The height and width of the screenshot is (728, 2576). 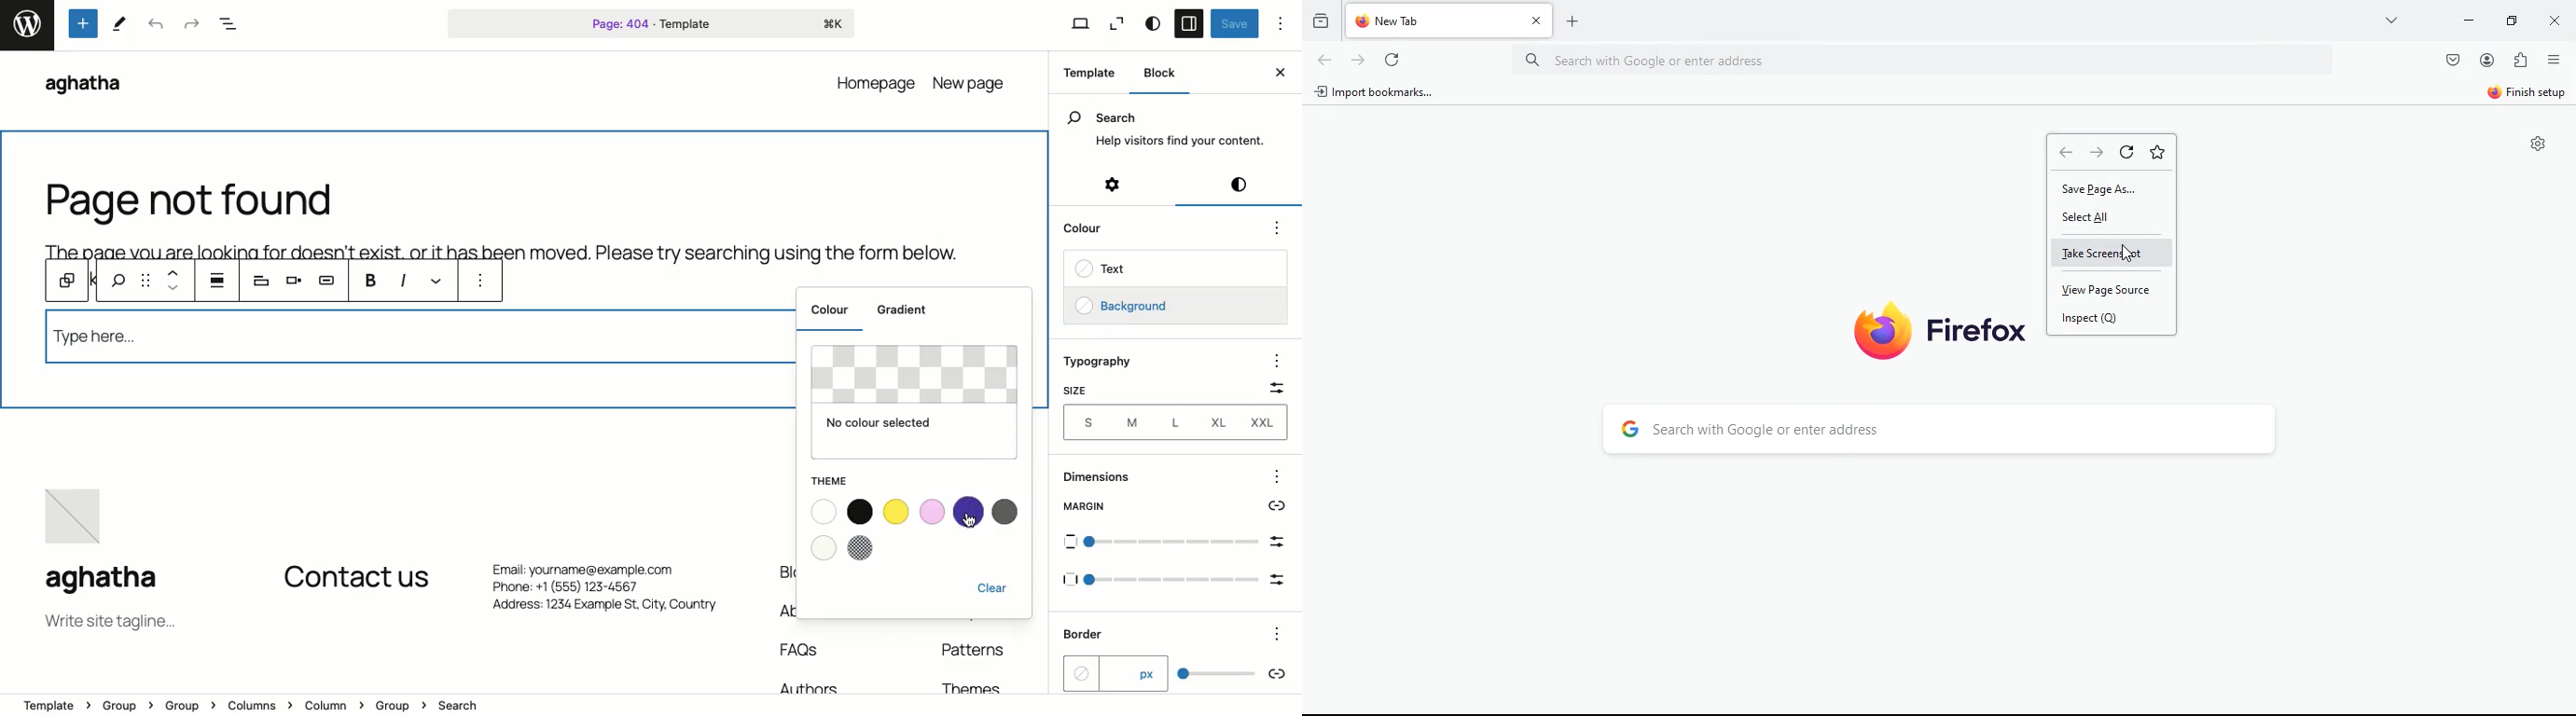 What do you see at coordinates (978, 655) in the screenshot?
I see `Patterns` at bounding box center [978, 655].